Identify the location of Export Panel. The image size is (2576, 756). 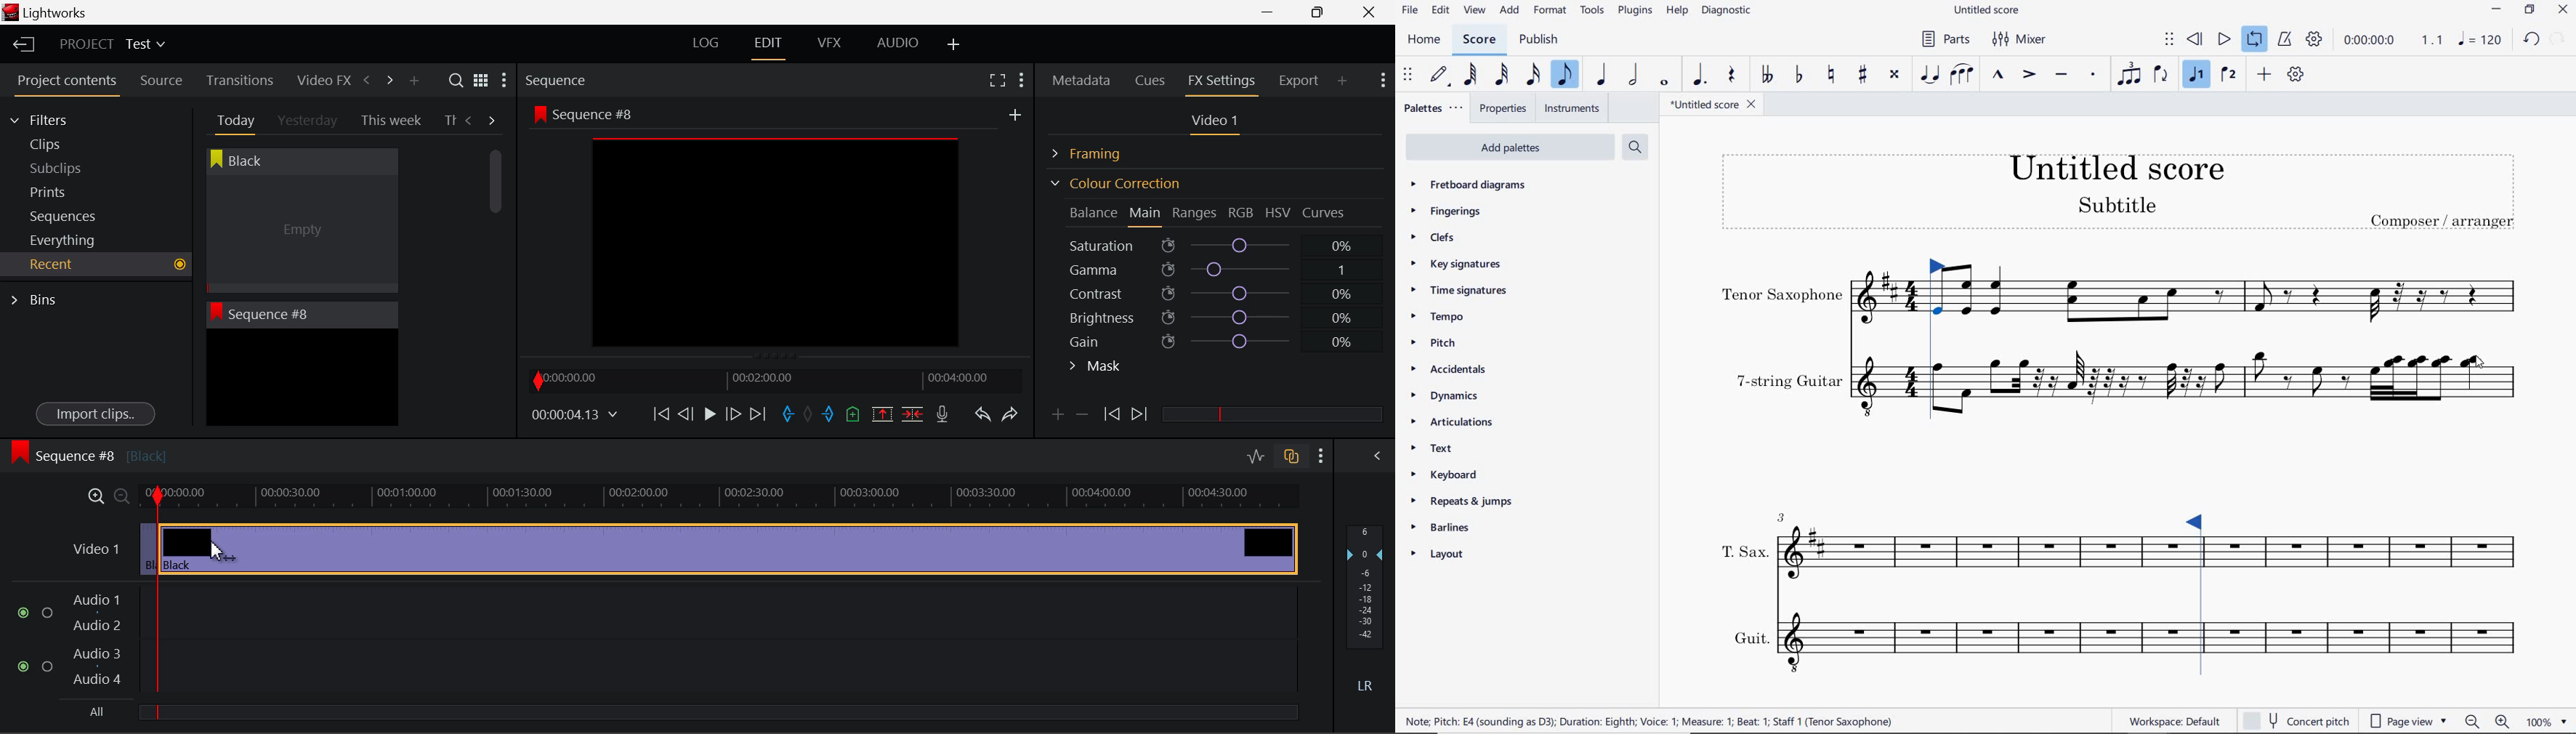
(1301, 80).